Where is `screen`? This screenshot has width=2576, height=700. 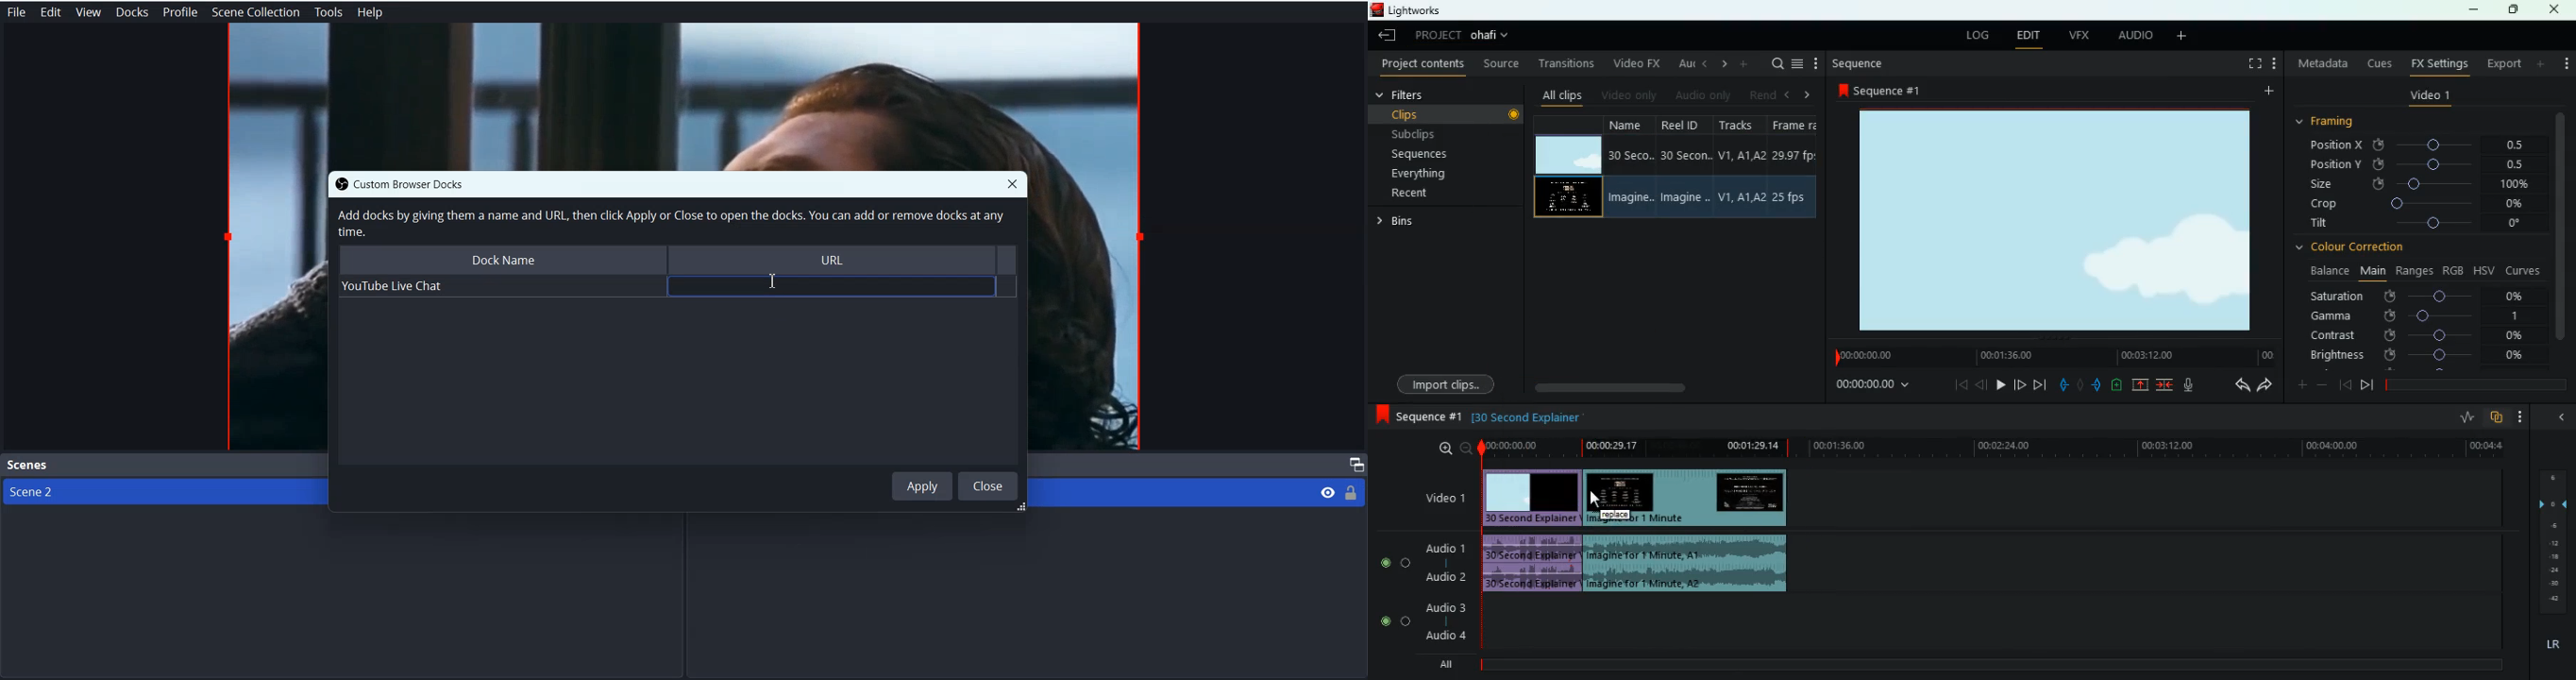
screen is located at coordinates (2059, 219).